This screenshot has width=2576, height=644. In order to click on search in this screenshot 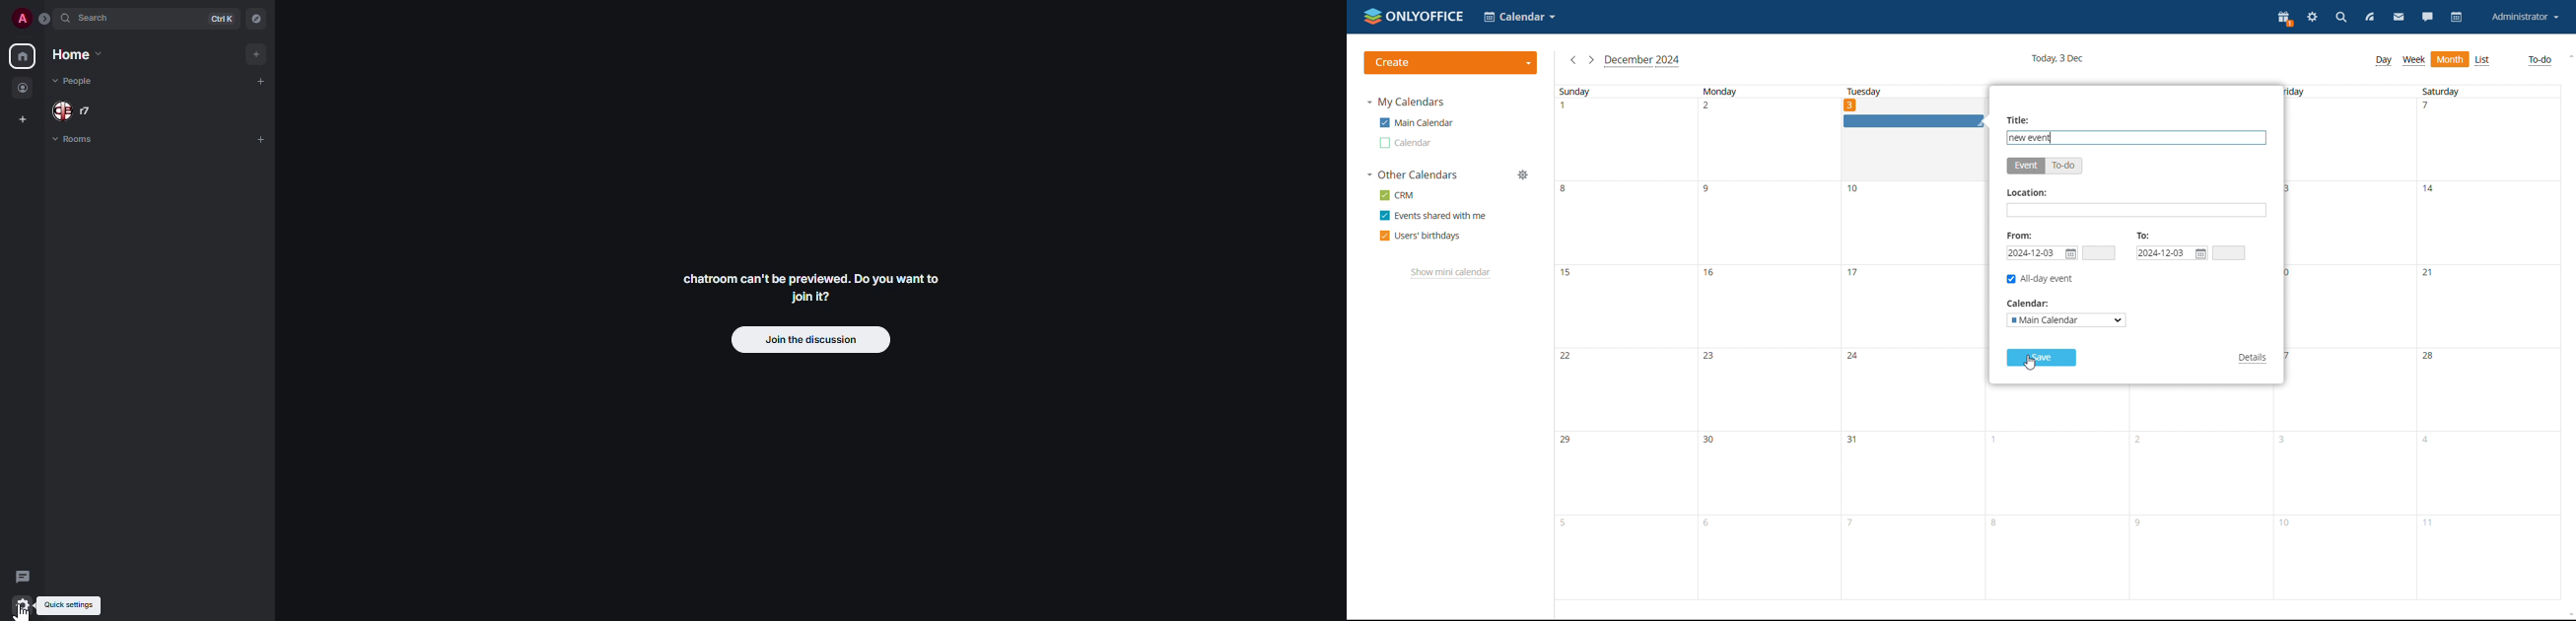, I will do `click(99, 21)`.